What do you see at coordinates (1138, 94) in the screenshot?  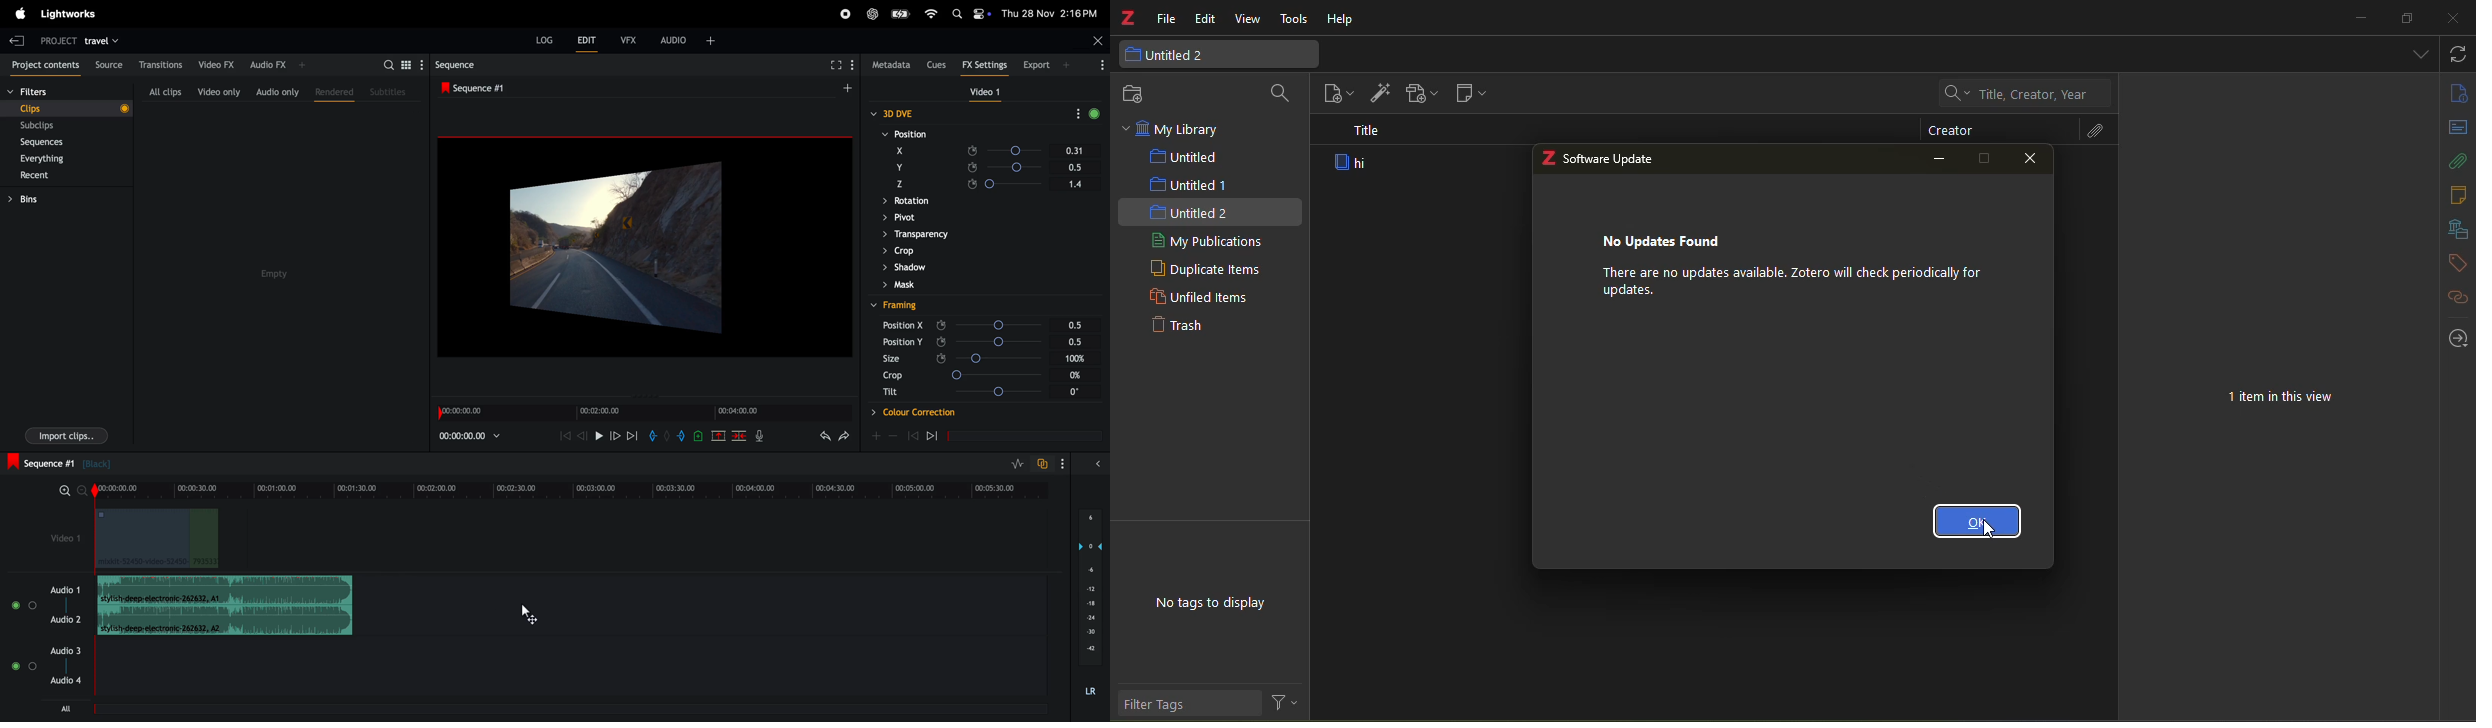 I see `new collection` at bounding box center [1138, 94].